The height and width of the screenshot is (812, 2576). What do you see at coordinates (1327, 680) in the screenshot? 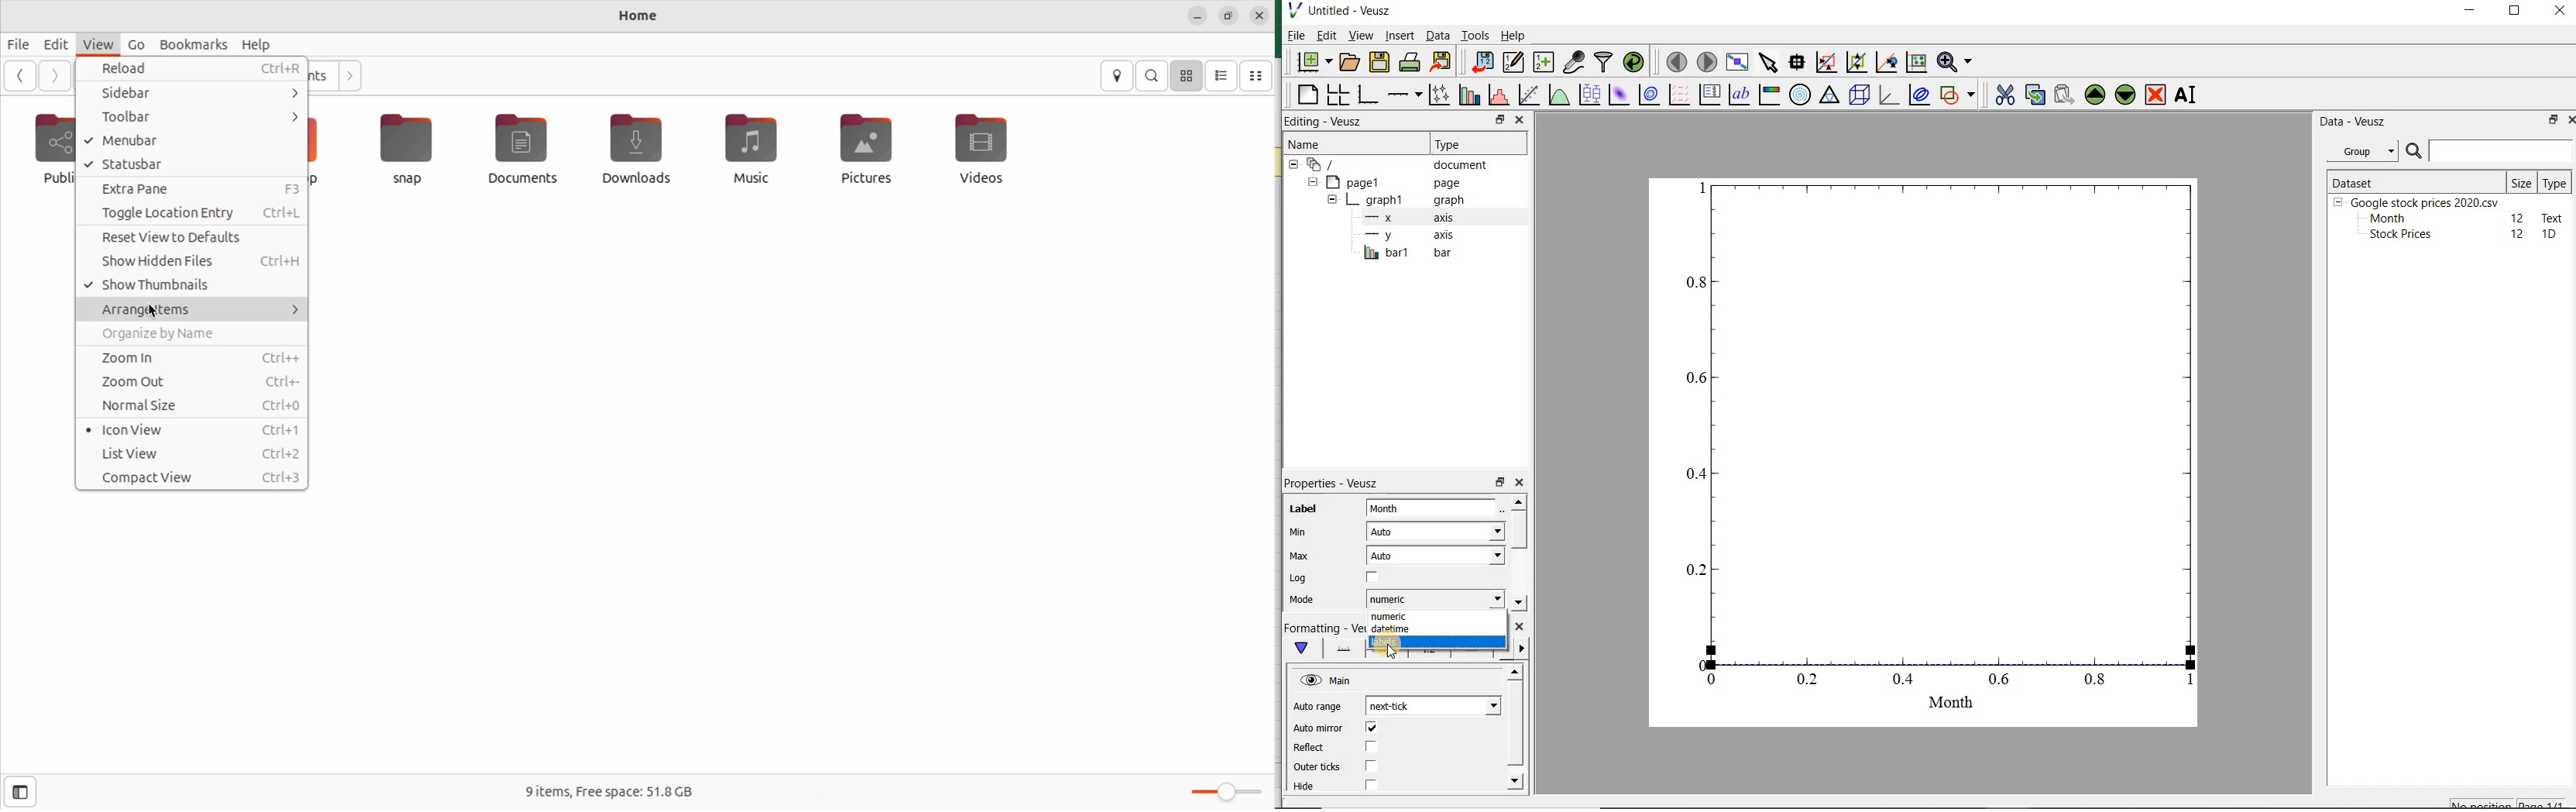
I see `Main` at bounding box center [1327, 680].